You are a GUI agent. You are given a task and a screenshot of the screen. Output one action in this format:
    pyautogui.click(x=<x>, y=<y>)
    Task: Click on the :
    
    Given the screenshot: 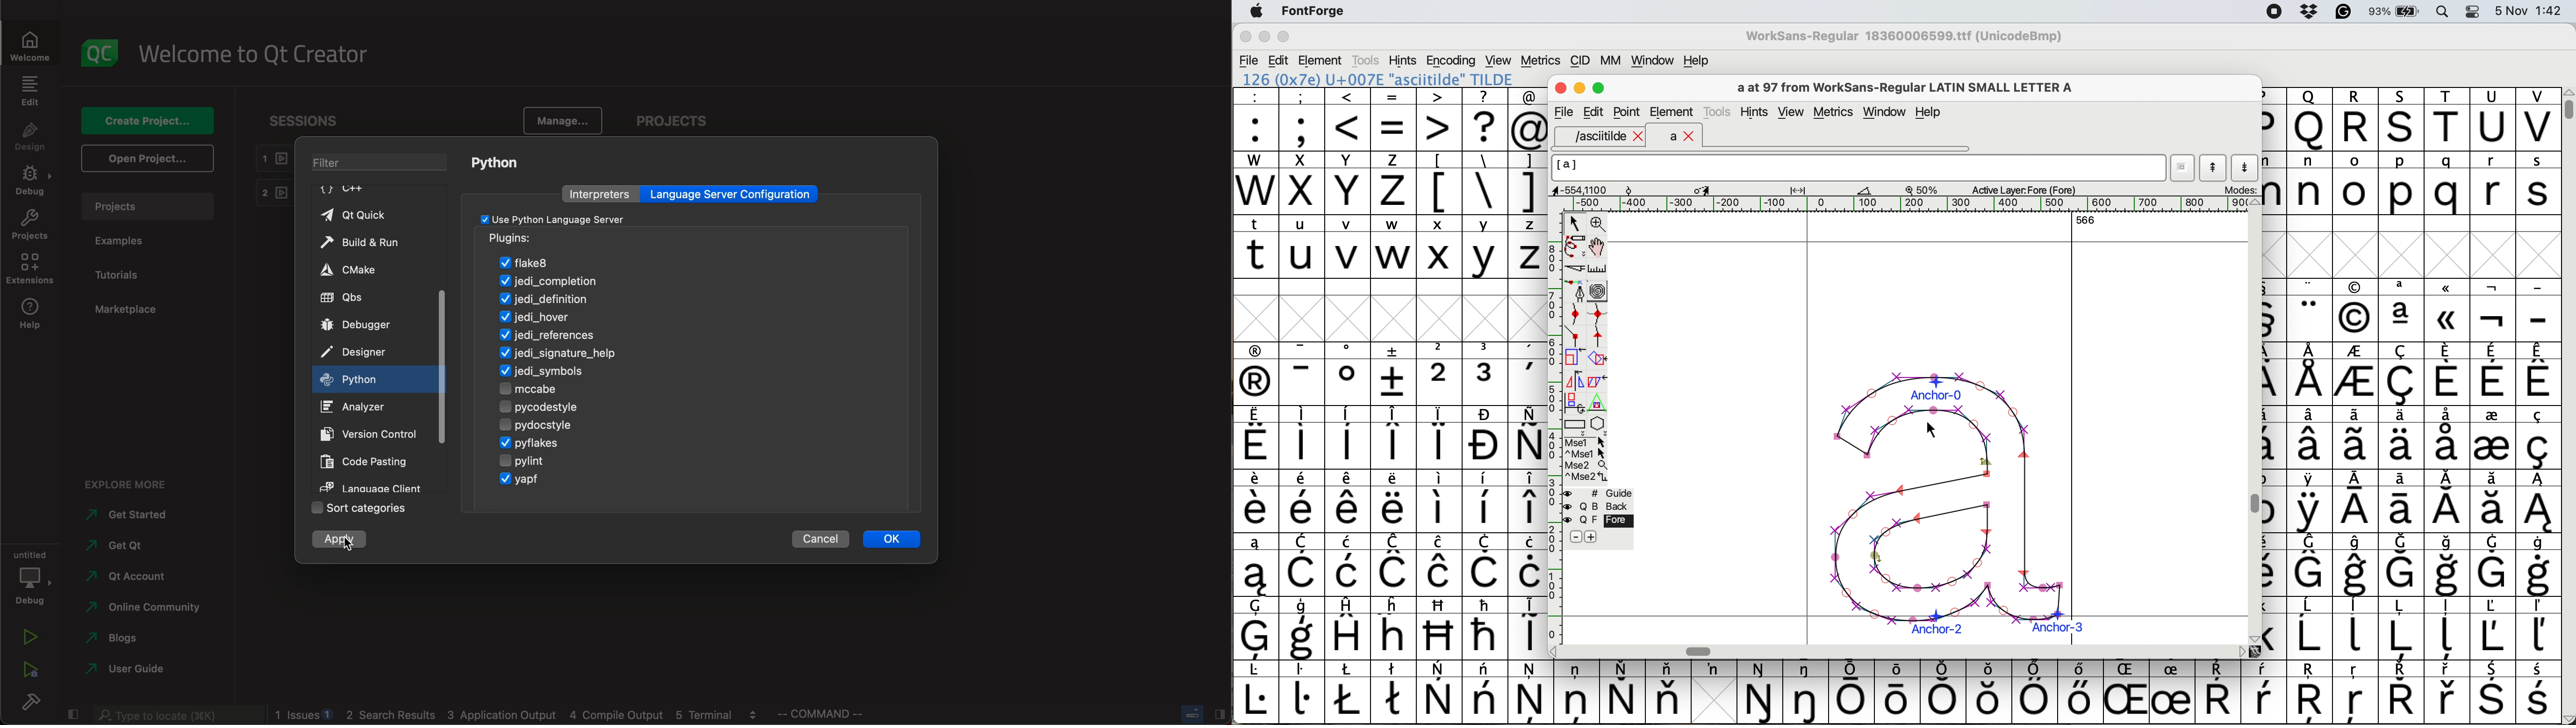 What is the action you would take?
    pyautogui.click(x=1256, y=120)
    